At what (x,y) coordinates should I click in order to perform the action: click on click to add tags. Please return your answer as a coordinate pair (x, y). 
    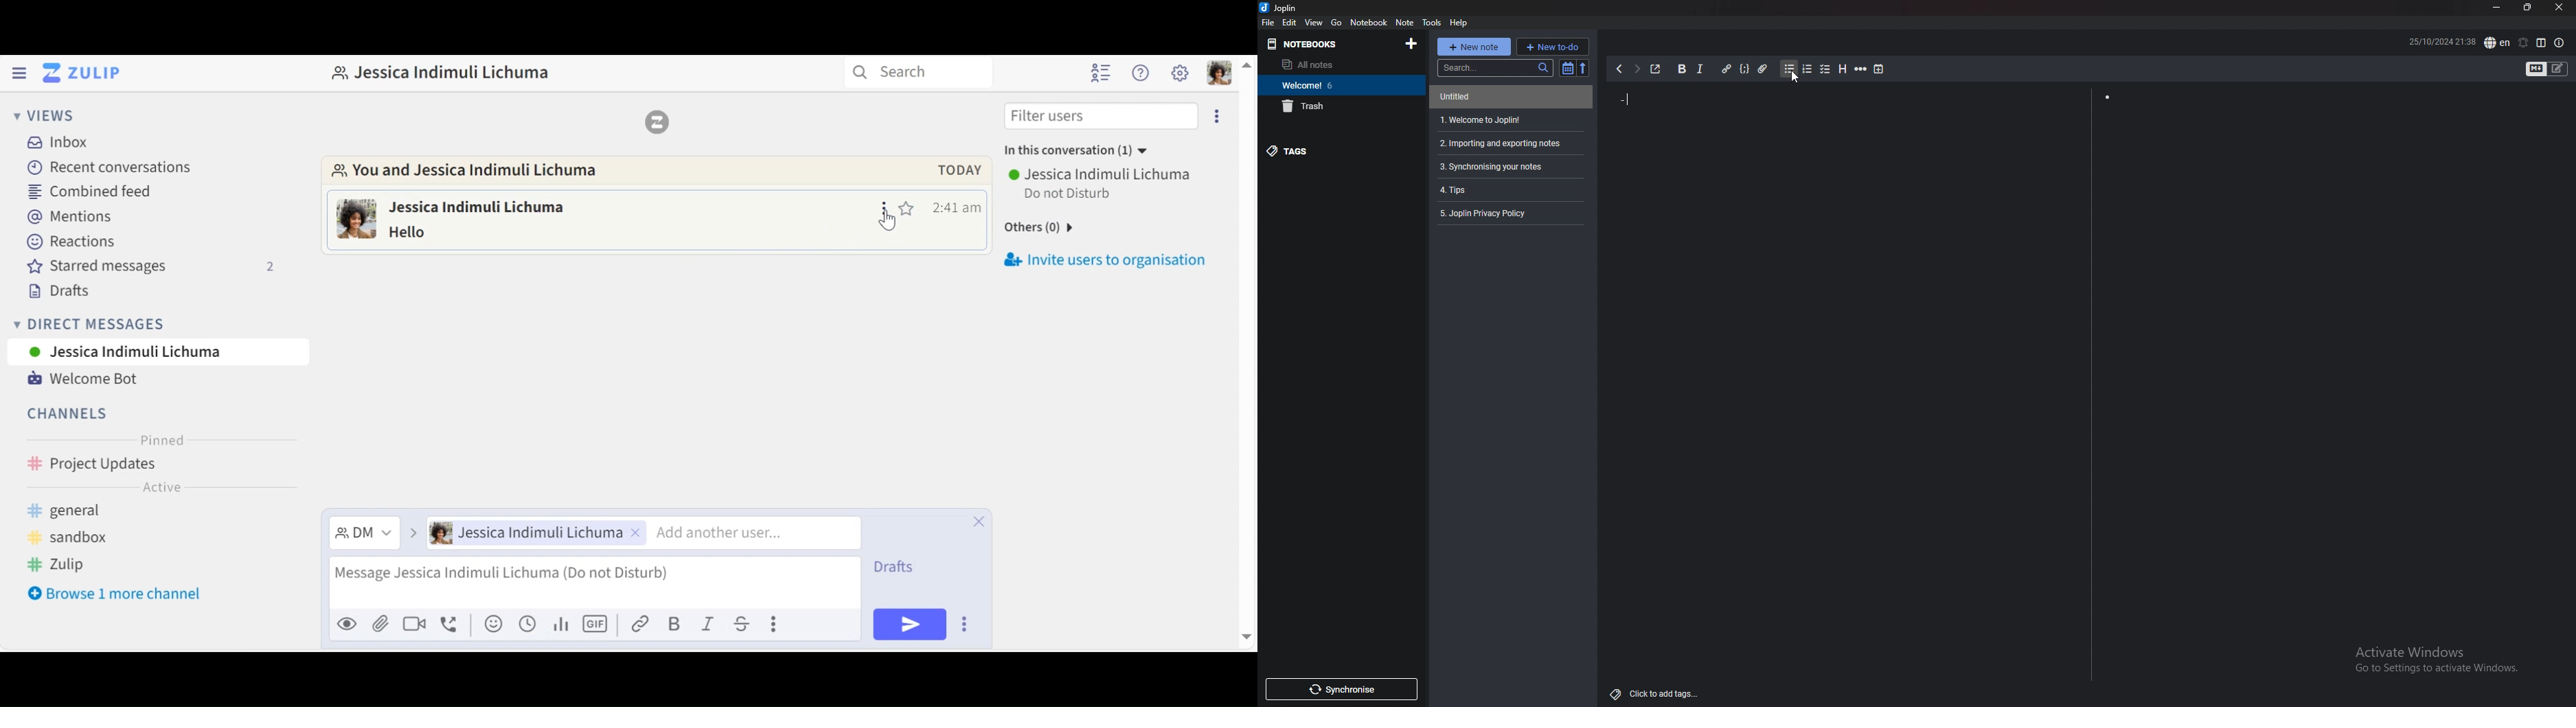
    Looking at the image, I should click on (1656, 694).